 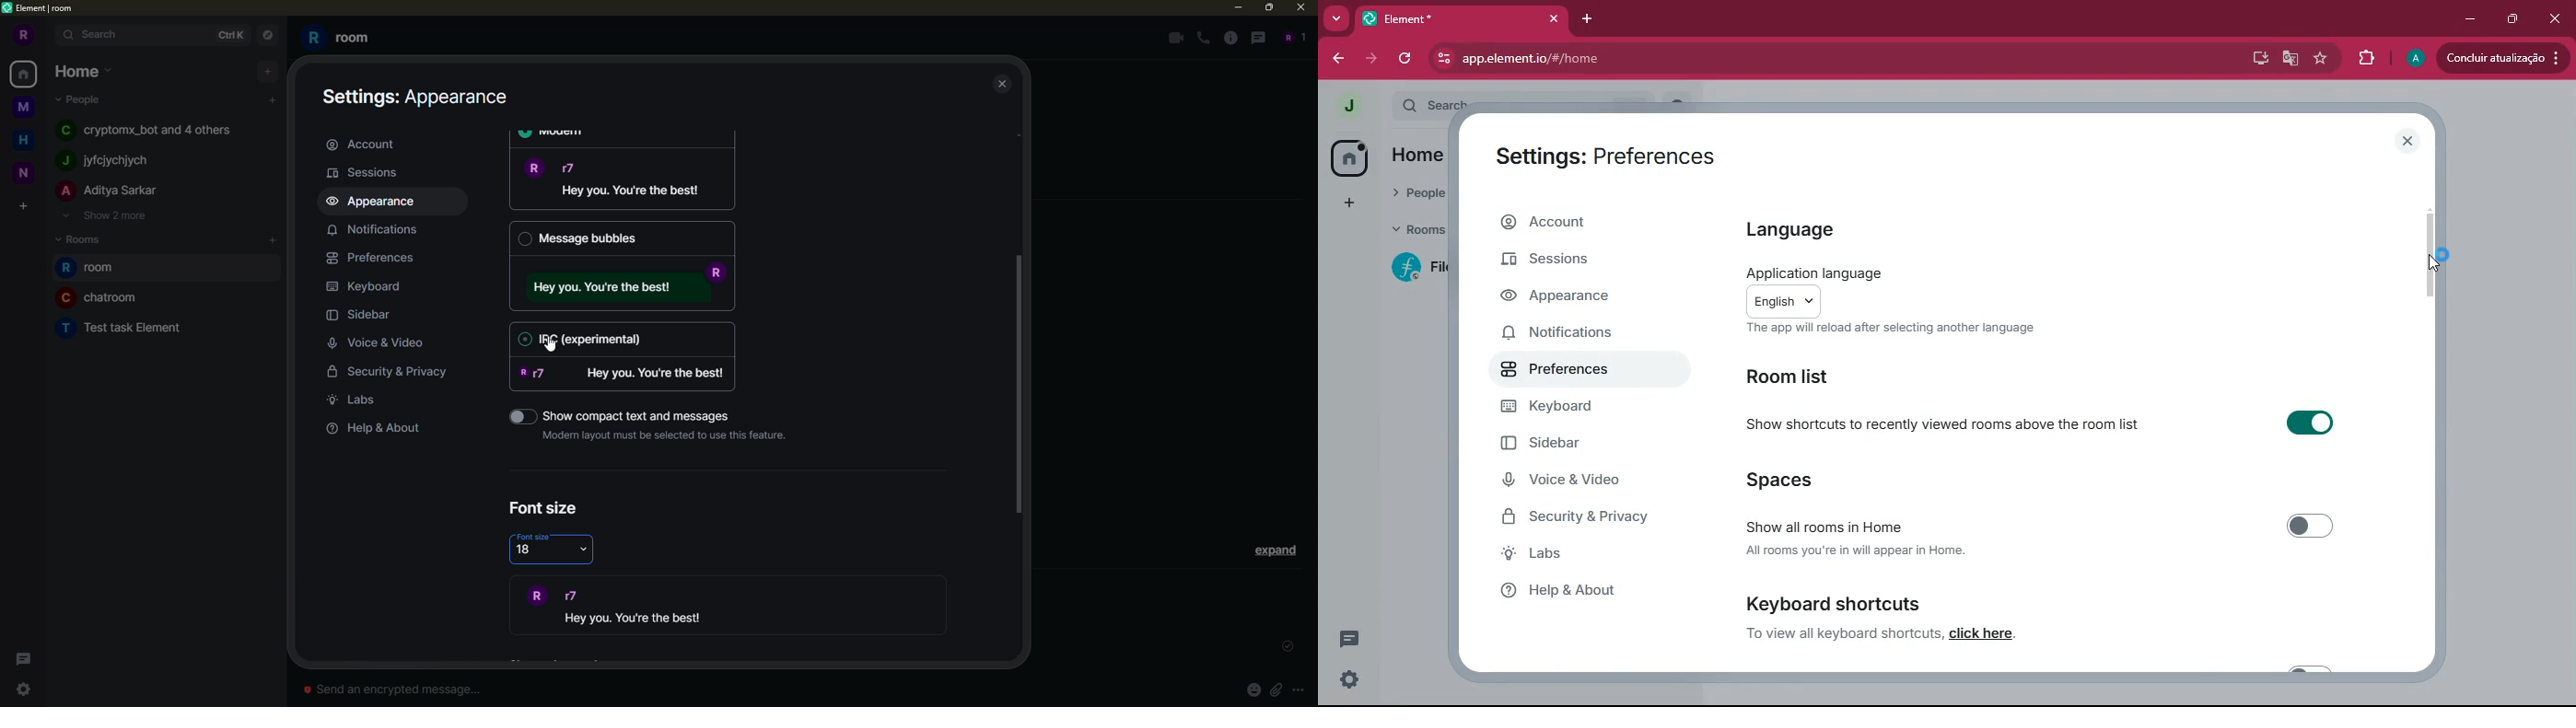 What do you see at coordinates (2500, 58) in the screenshot?
I see `Conduir atualizacado` at bounding box center [2500, 58].